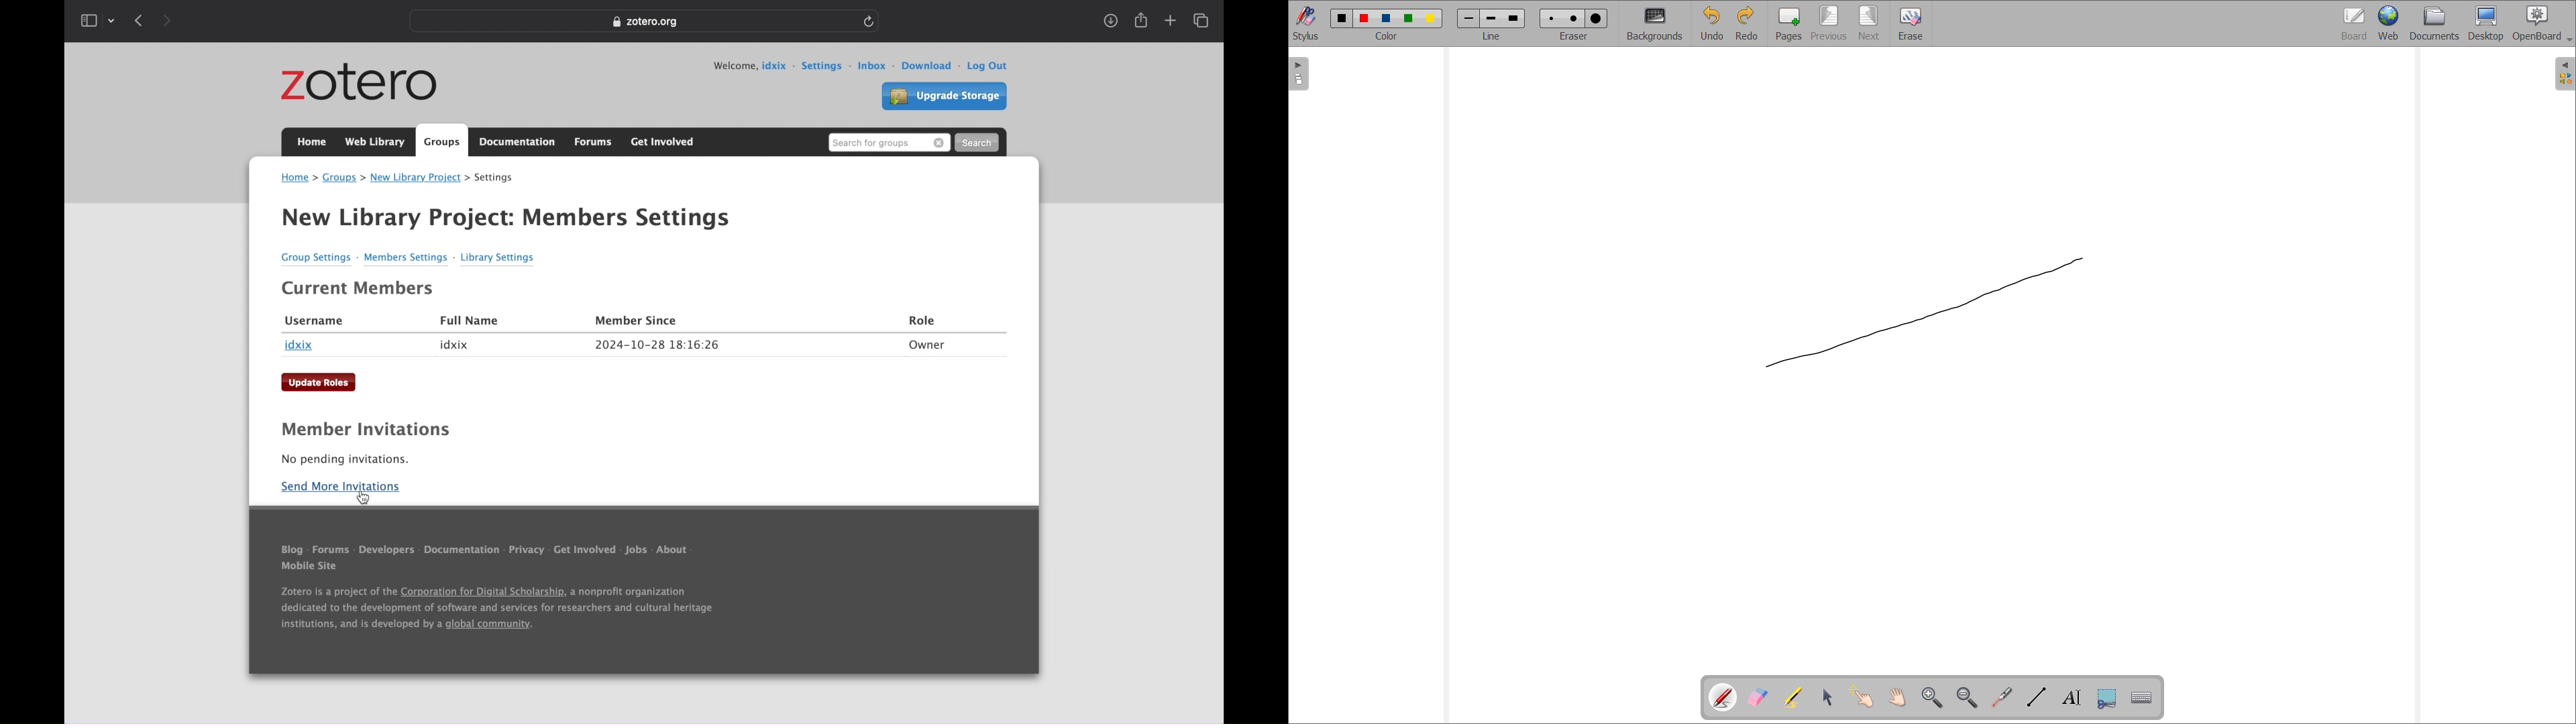 Image resolution: width=2576 pixels, height=728 pixels. Describe the element at coordinates (1596, 19) in the screenshot. I see `Eraser size` at that location.